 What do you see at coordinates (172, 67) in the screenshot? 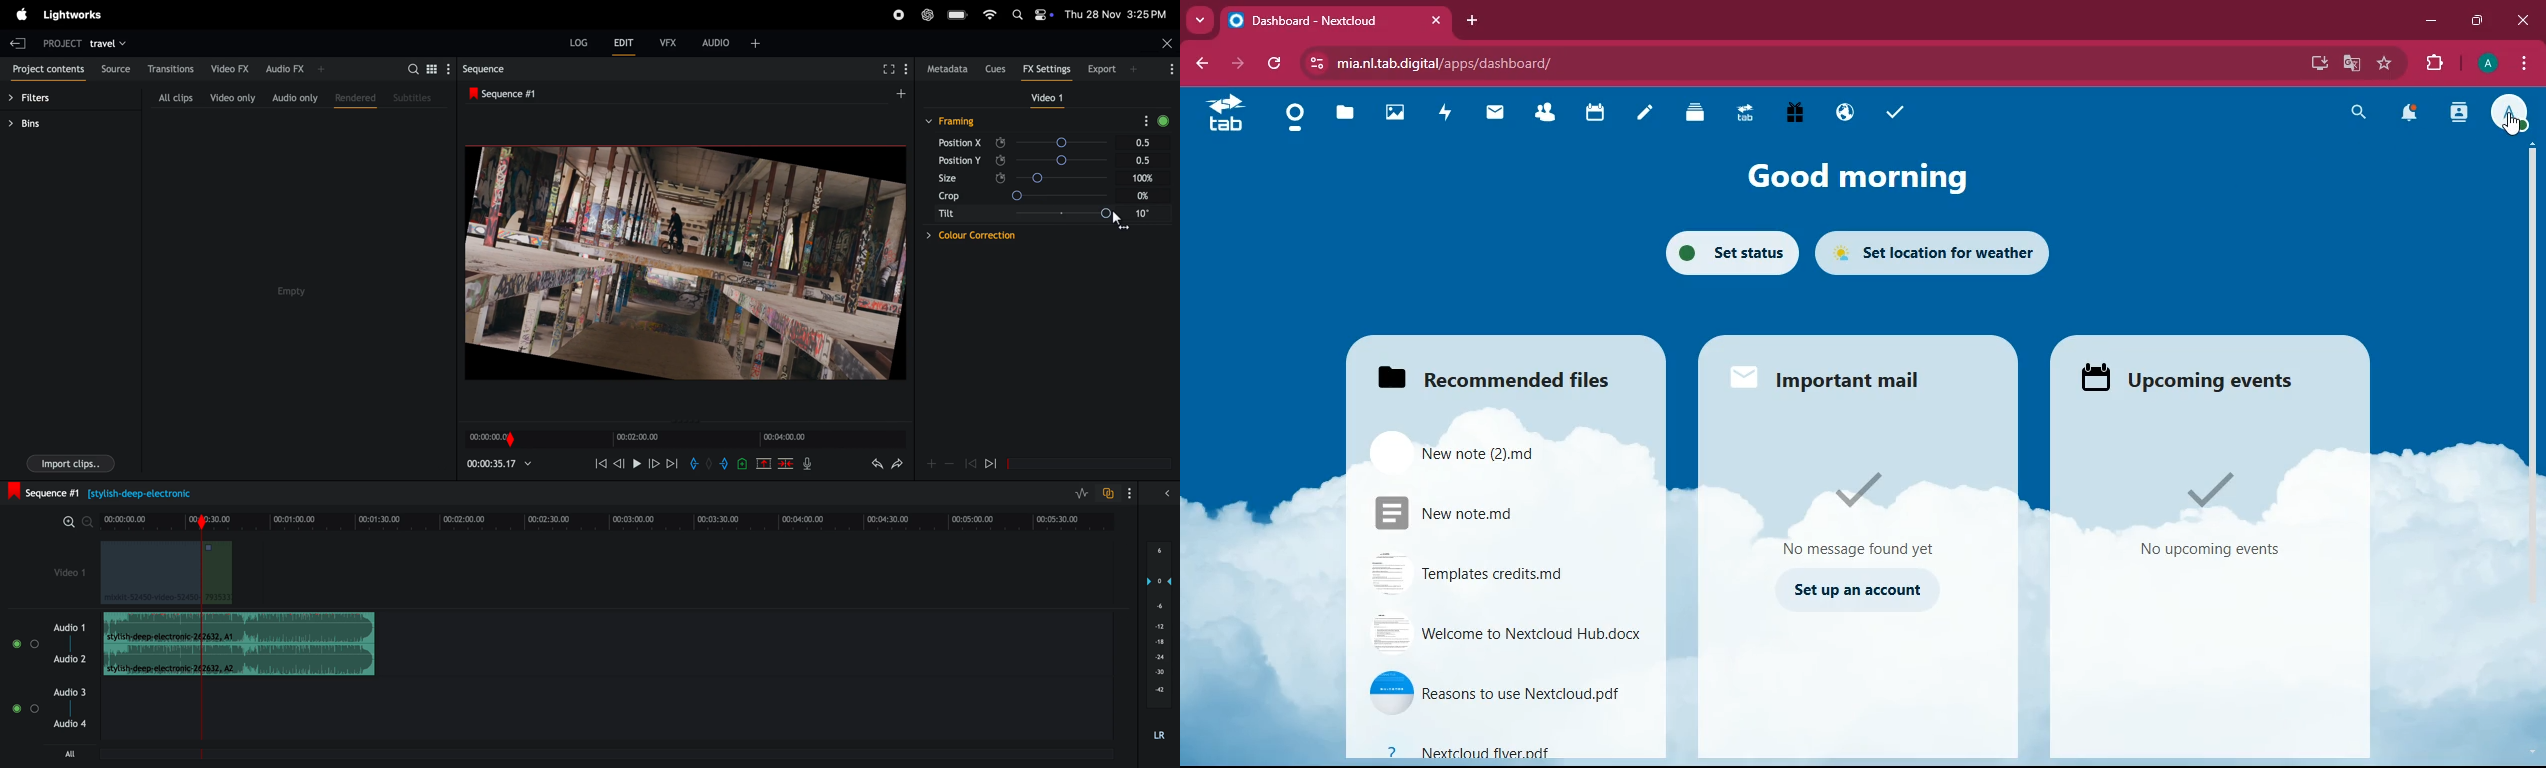
I see `transactions` at bounding box center [172, 67].